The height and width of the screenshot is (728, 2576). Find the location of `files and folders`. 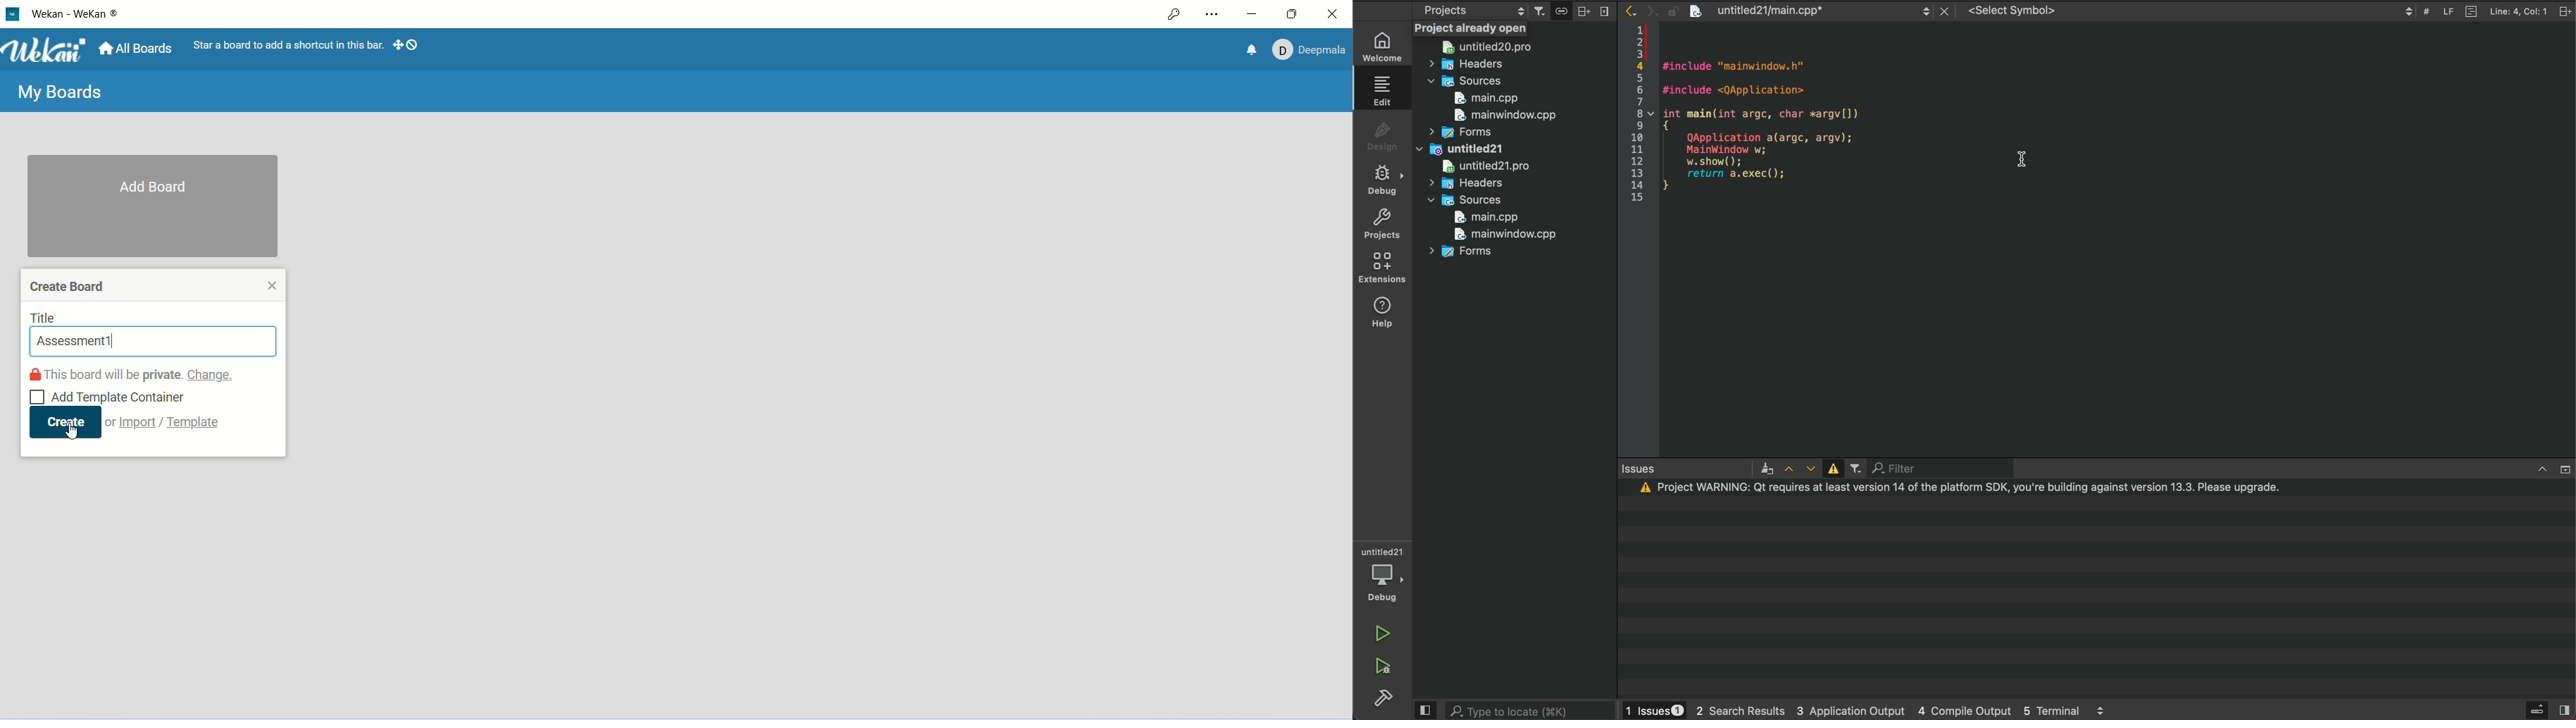

files and folders is located at coordinates (1511, 29).